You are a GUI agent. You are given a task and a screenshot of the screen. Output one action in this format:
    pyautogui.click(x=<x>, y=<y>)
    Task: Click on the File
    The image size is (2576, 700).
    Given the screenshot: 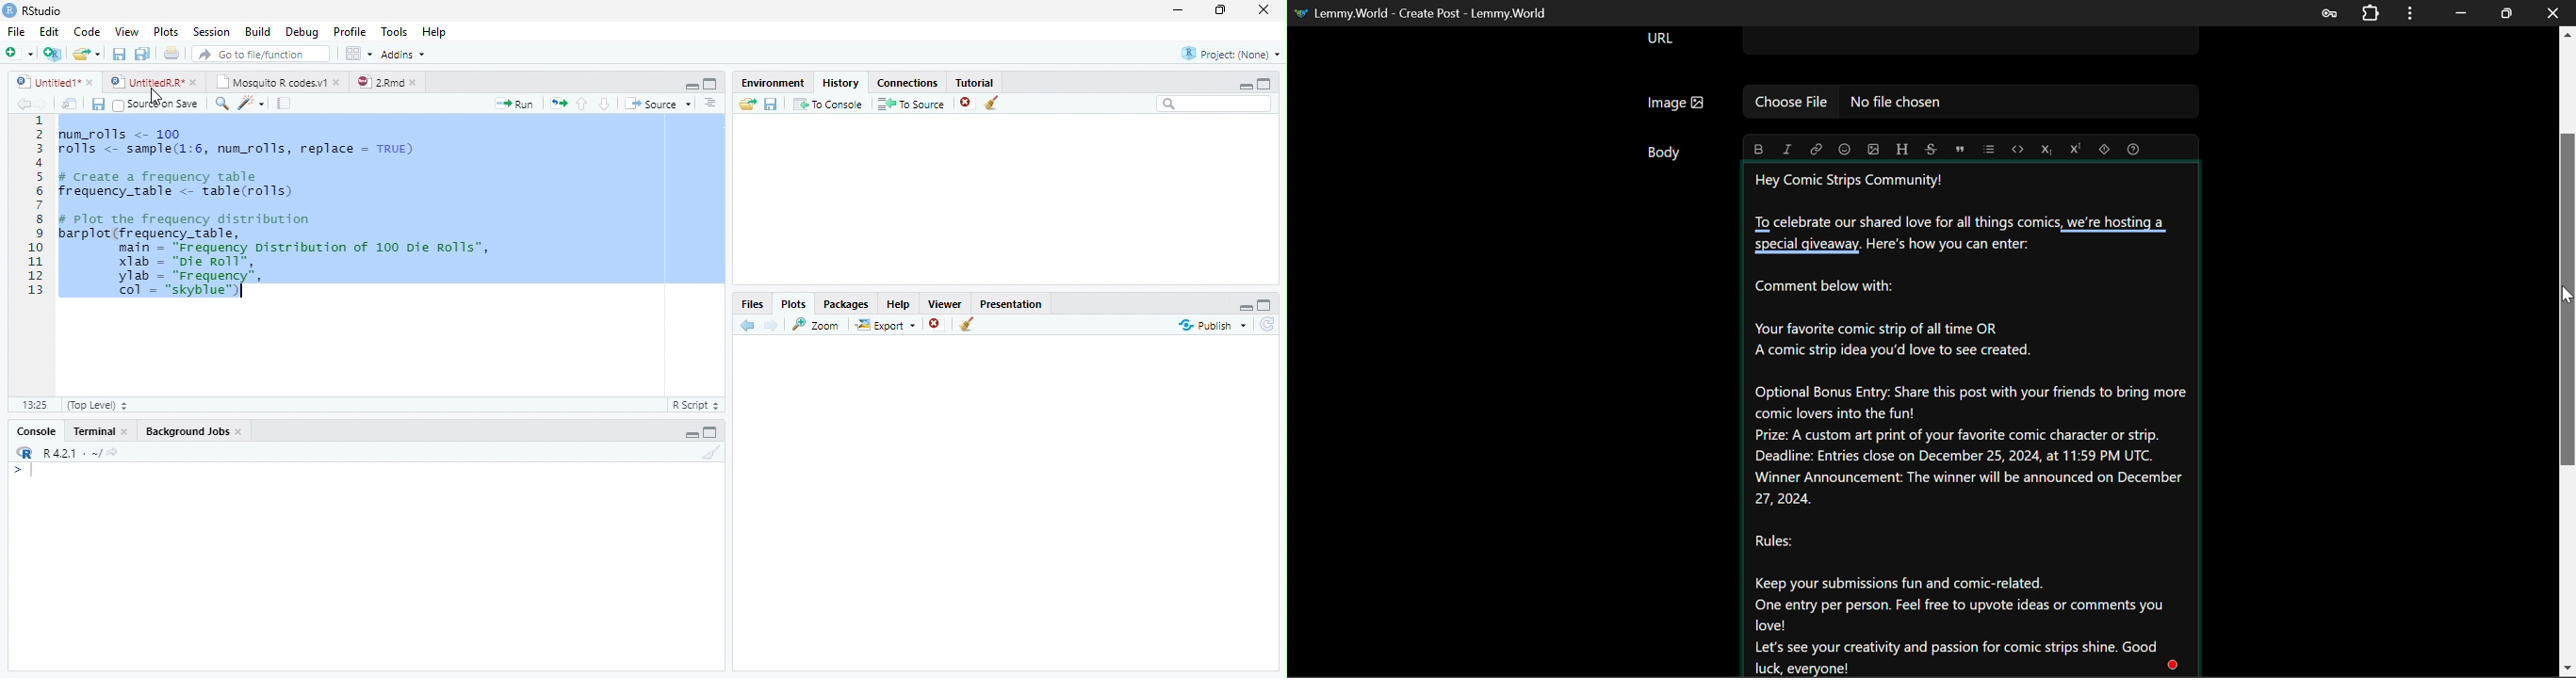 What is the action you would take?
    pyautogui.click(x=17, y=29)
    